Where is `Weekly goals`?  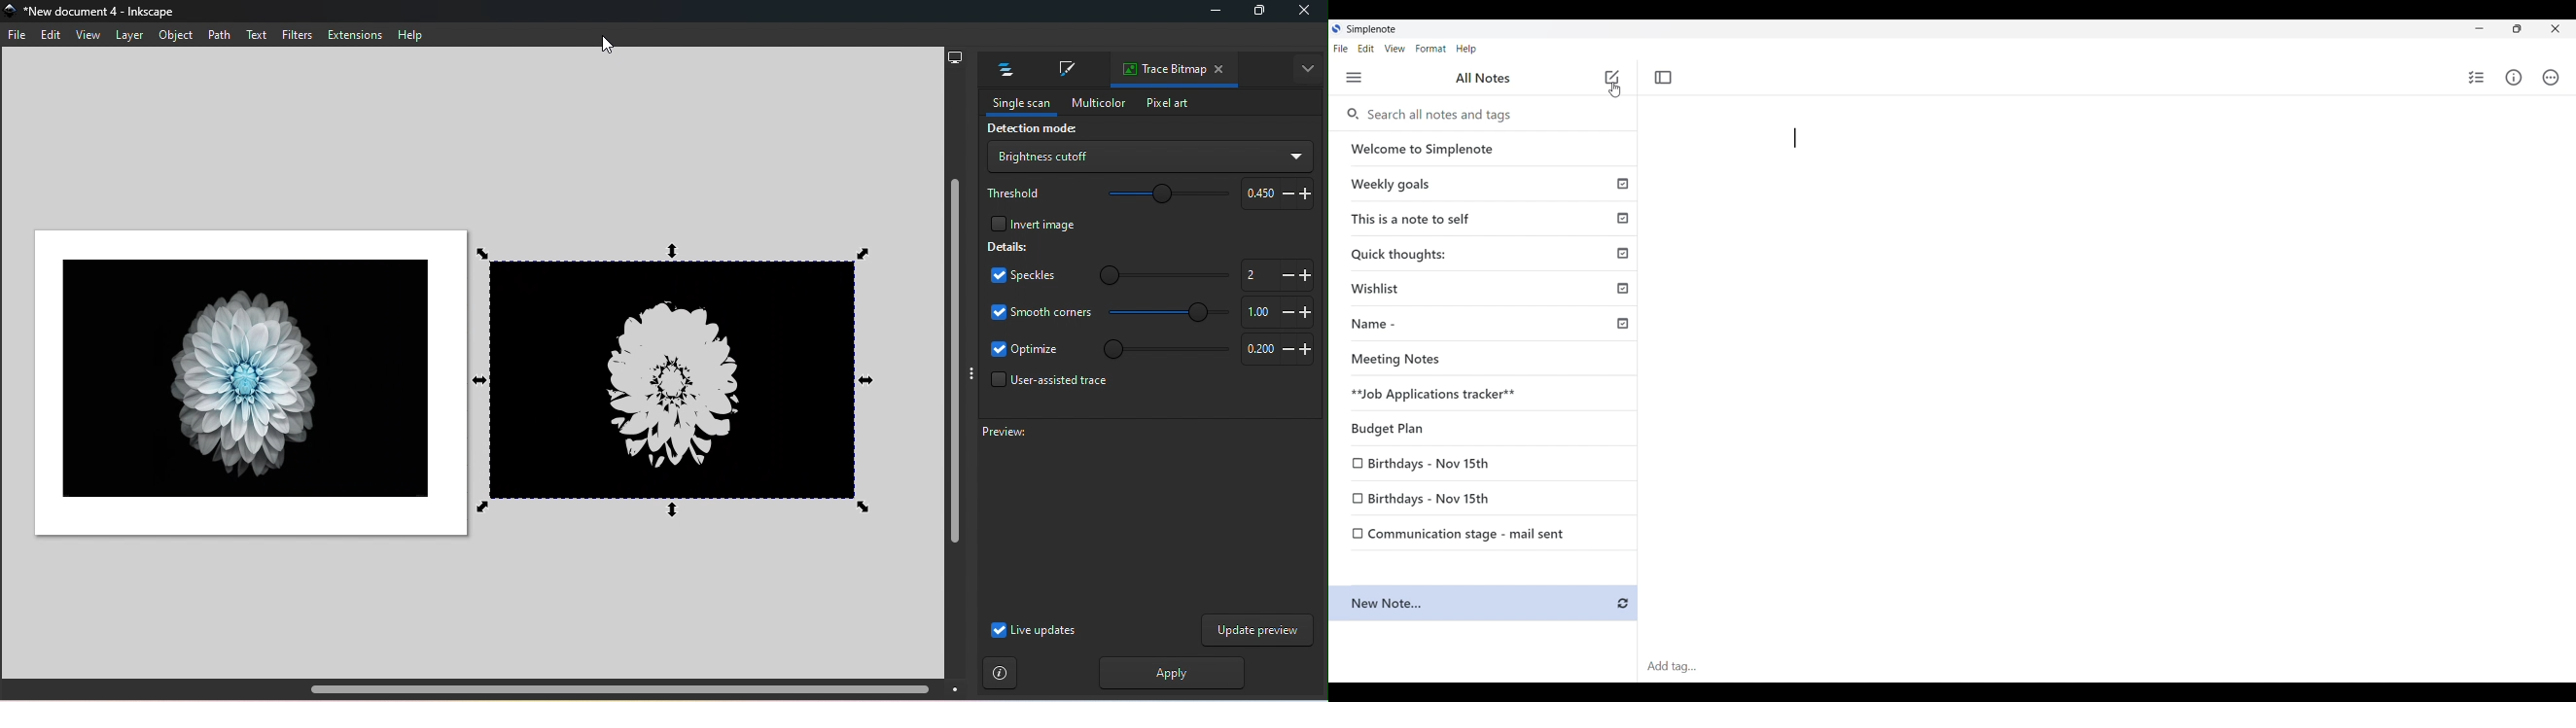 Weekly goals is located at coordinates (1489, 185).